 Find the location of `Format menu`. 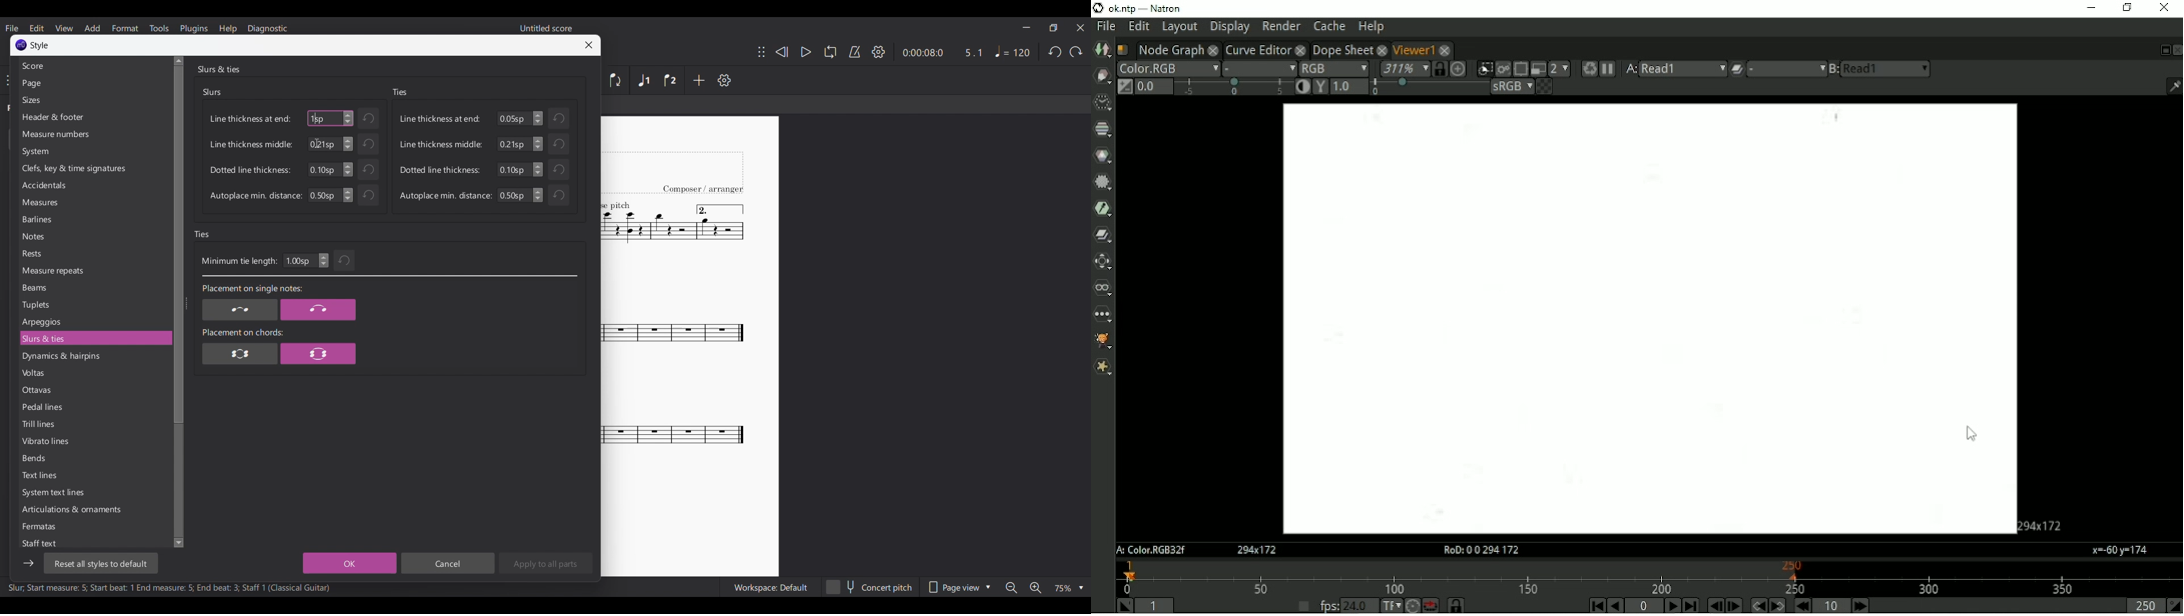

Format menu is located at coordinates (125, 28).